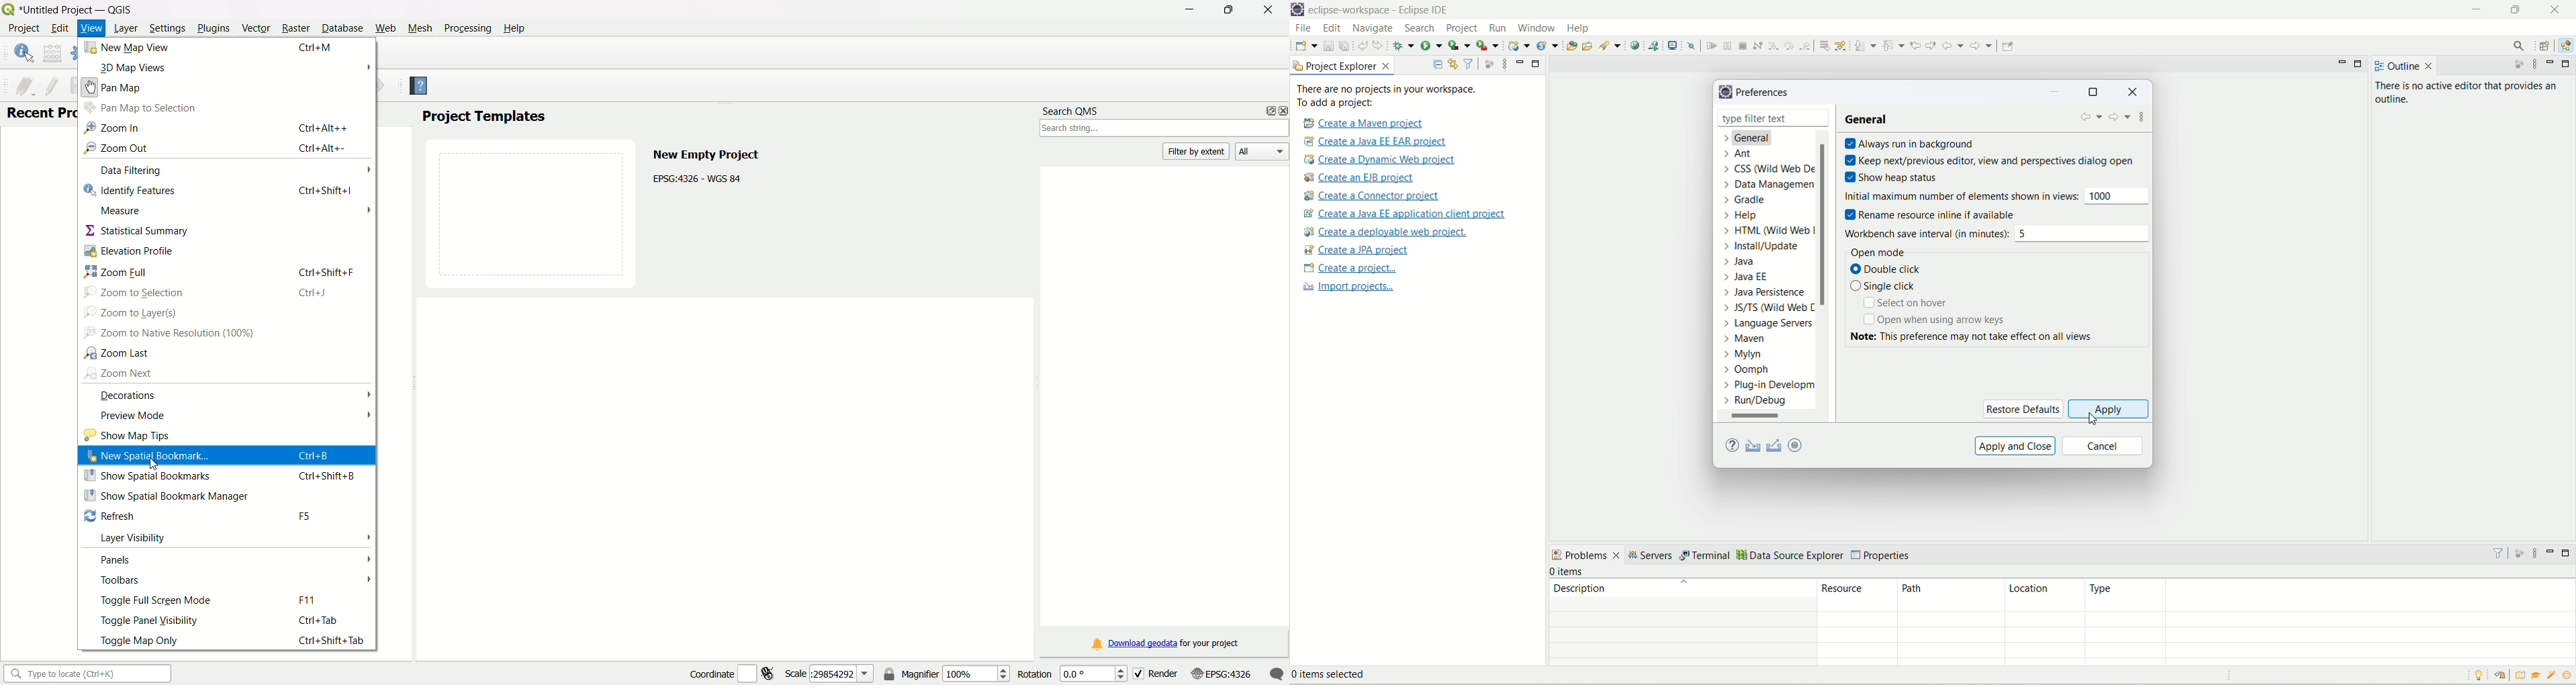 This screenshot has width=2576, height=700. Describe the element at coordinates (1691, 45) in the screenshot. I see `skip all break points` at that location.